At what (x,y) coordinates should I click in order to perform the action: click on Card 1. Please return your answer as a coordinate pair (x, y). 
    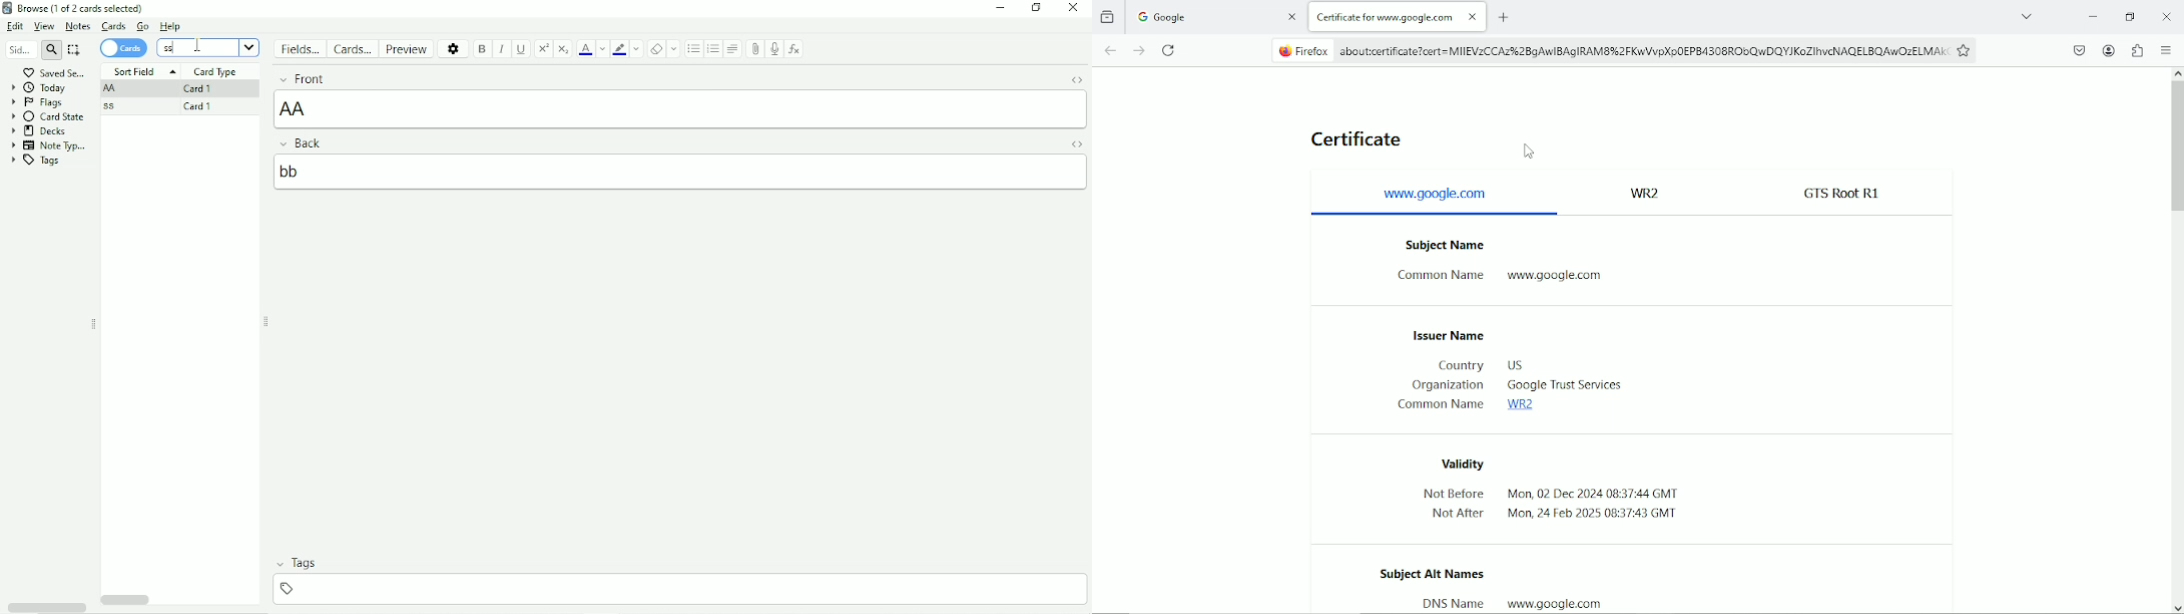
    Looking at the image, I should click on (198, 89).